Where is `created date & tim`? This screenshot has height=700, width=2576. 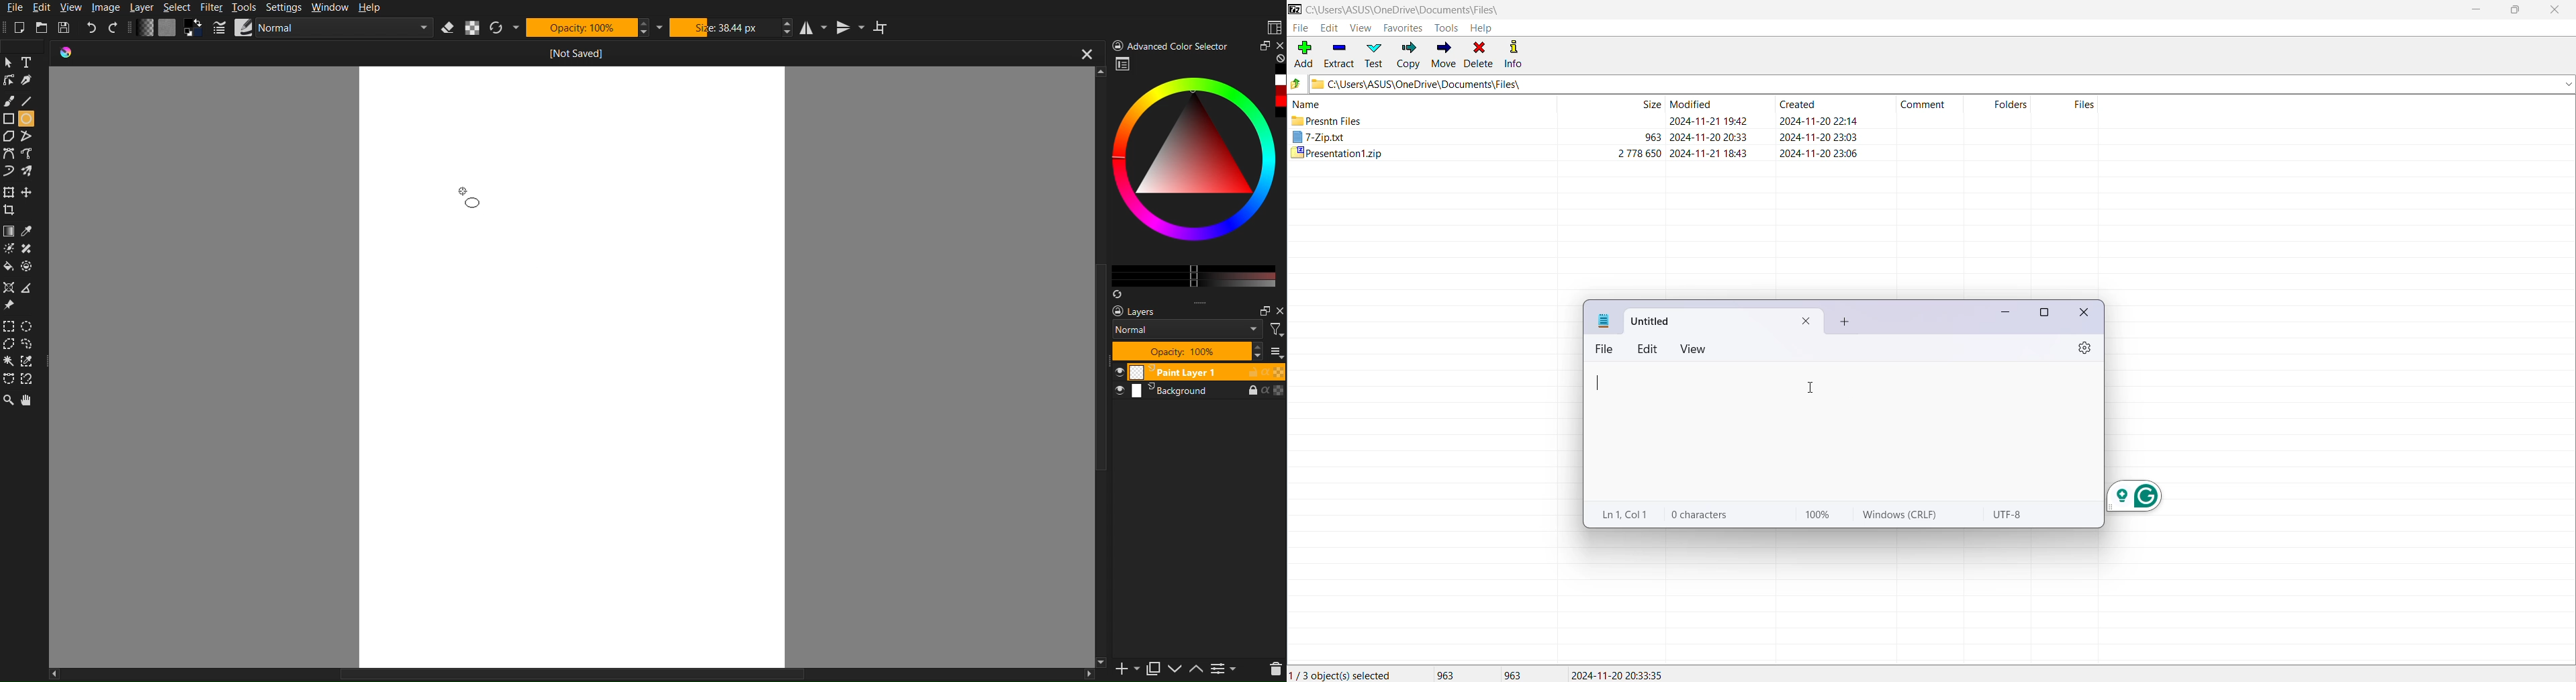
created date & tim is located at coordinates (1820, 136).